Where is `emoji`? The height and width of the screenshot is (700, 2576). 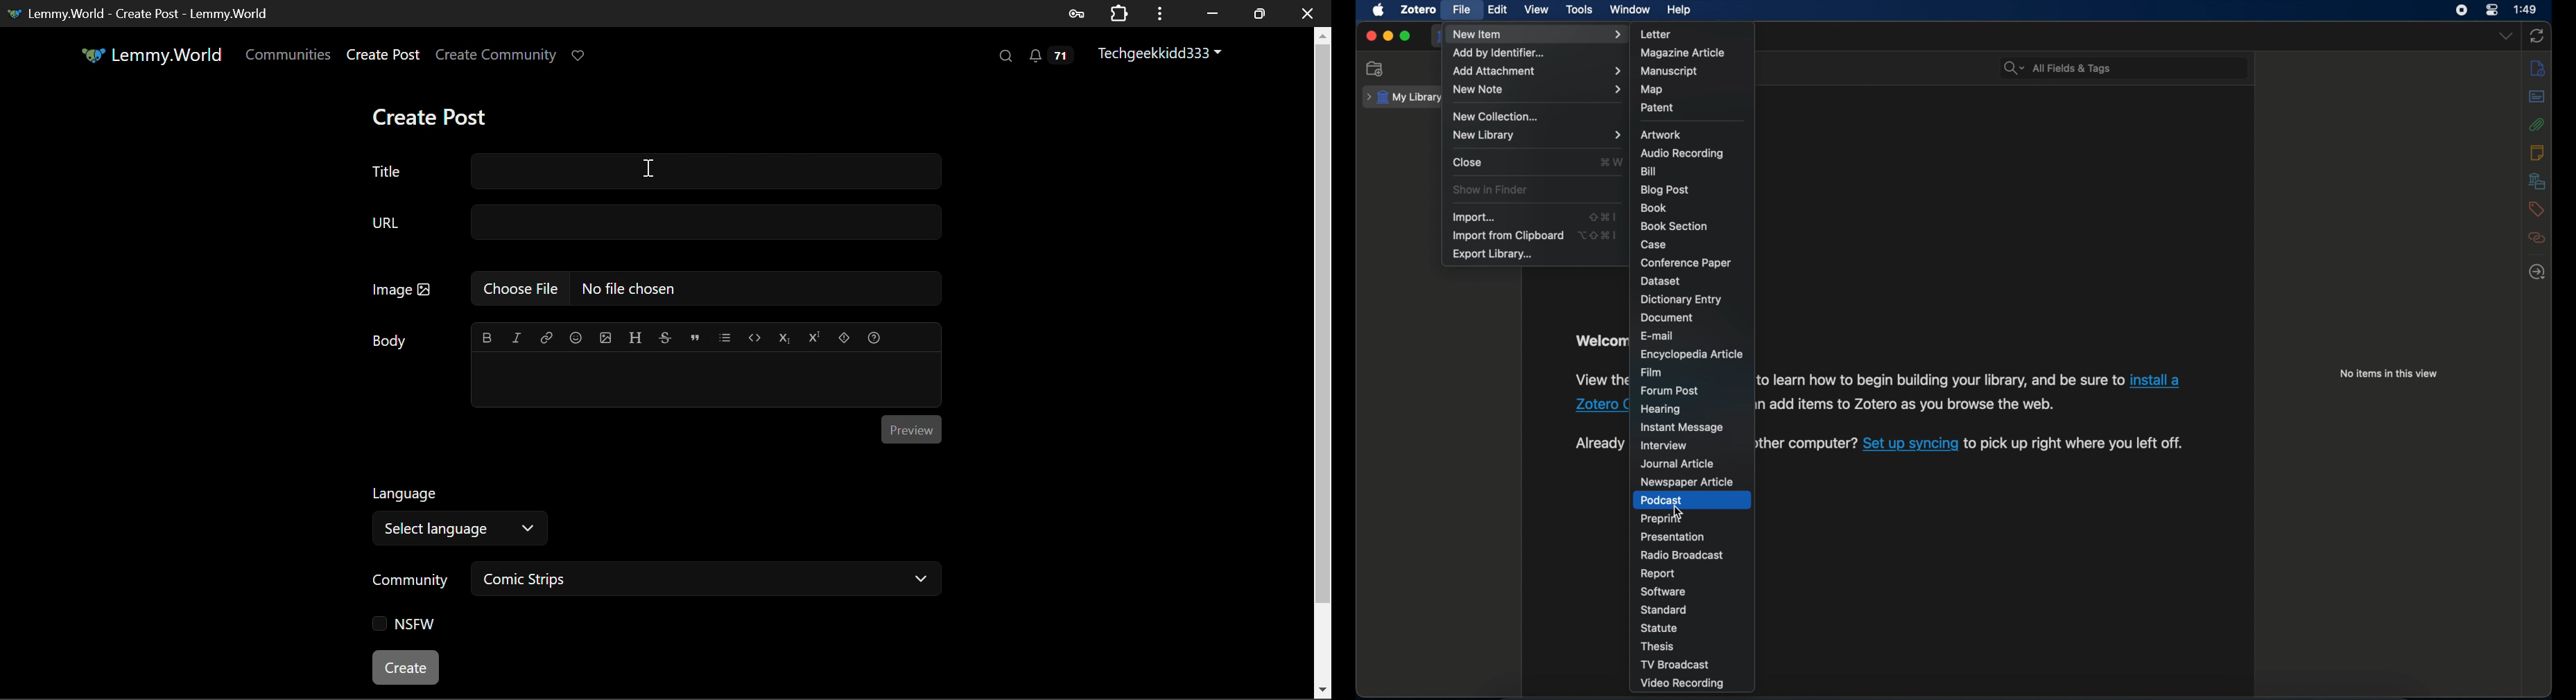
emoji is located at coordinates (573, 335).